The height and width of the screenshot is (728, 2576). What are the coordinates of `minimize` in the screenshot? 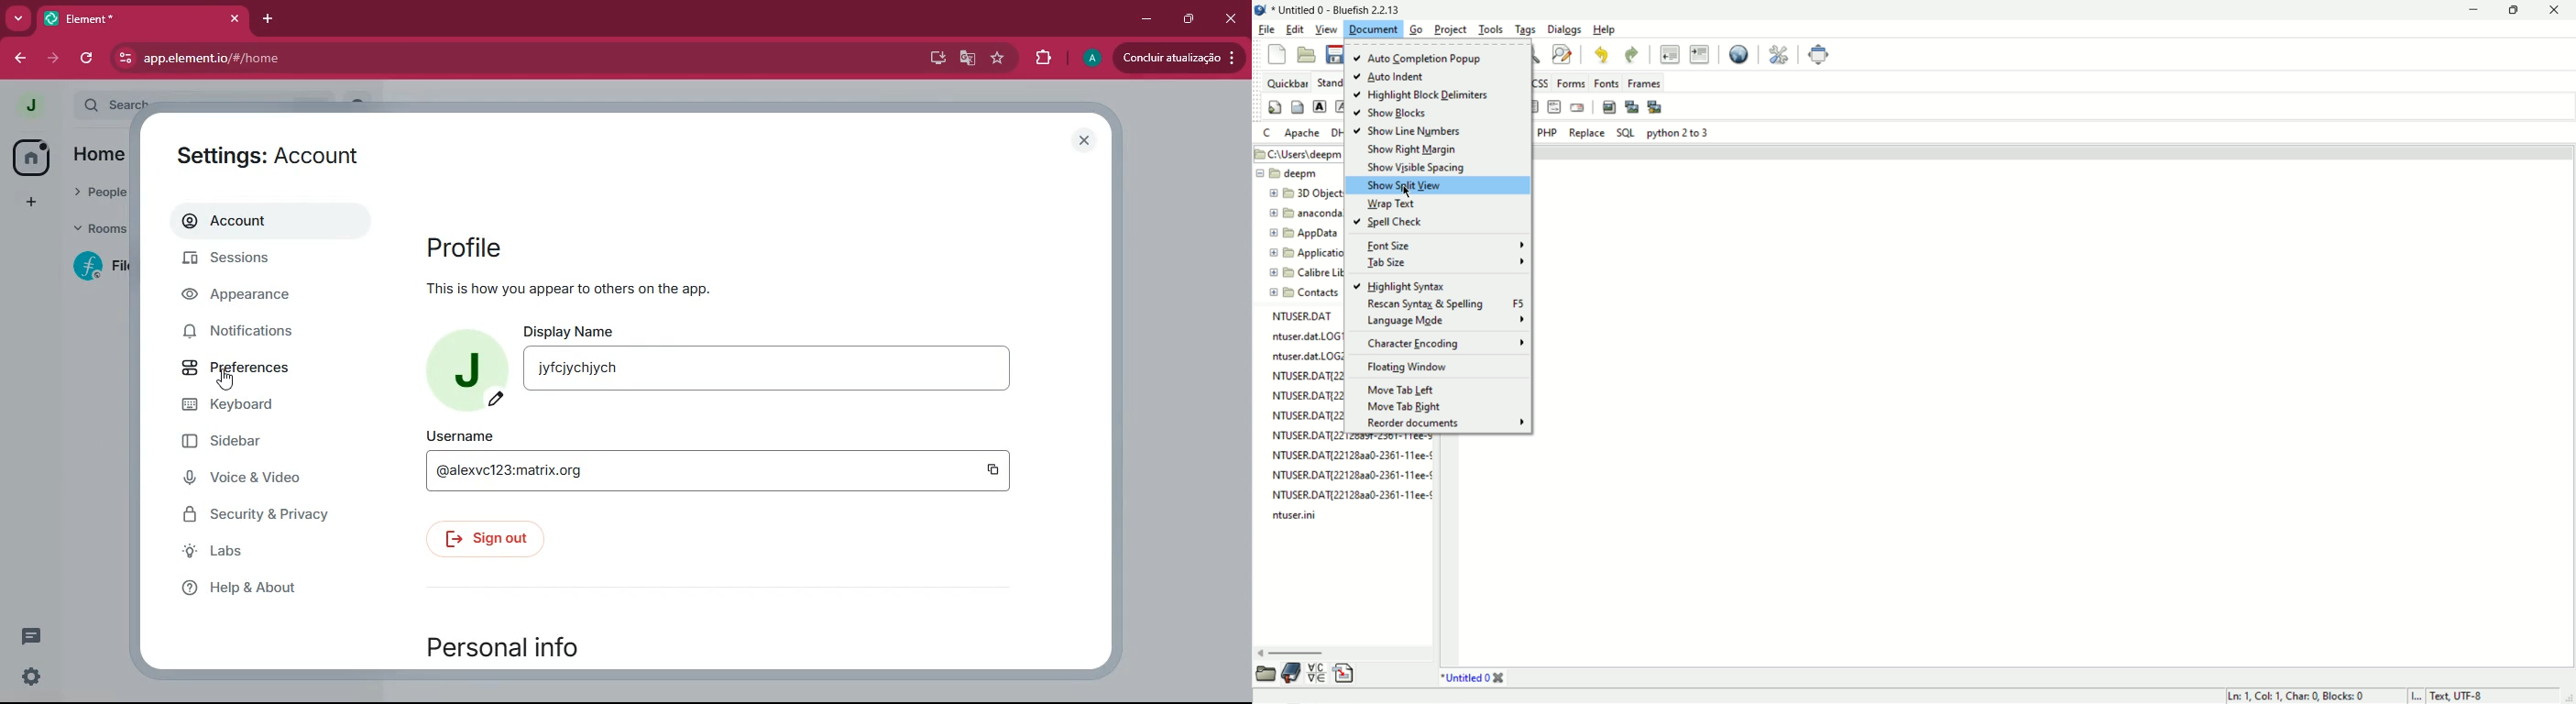 It's located at (1143, 17).